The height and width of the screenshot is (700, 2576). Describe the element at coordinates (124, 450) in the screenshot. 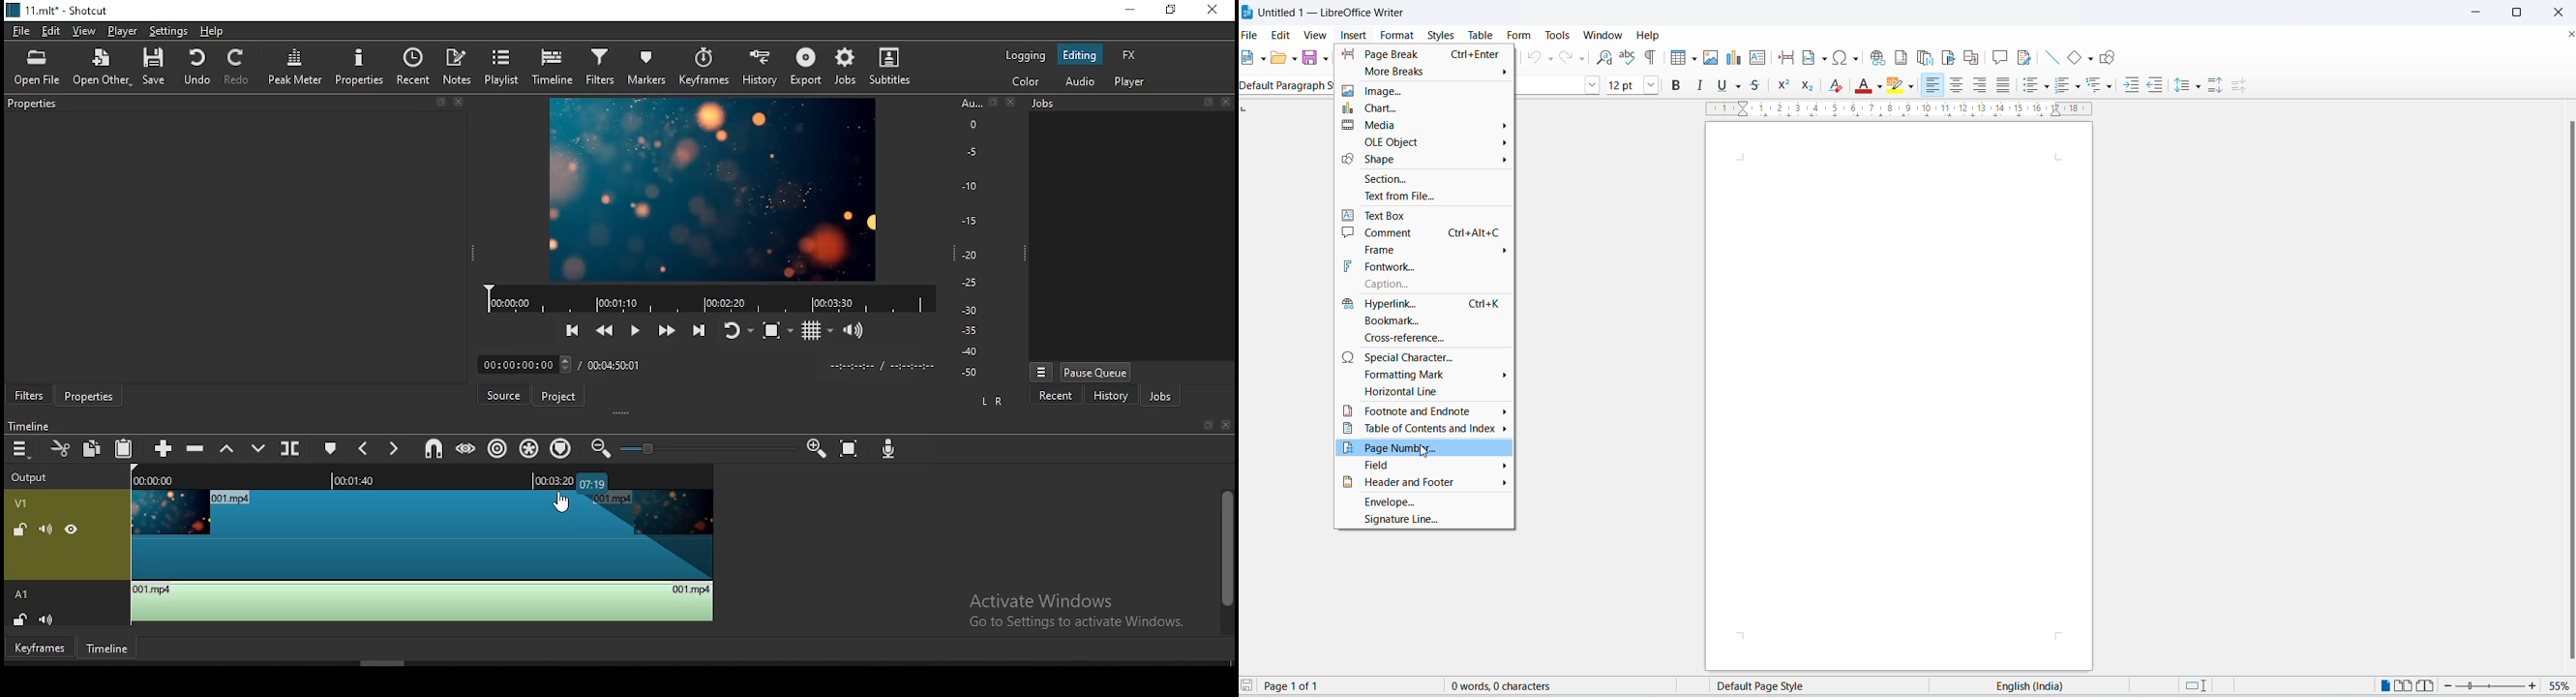

I see `paste` at that location.